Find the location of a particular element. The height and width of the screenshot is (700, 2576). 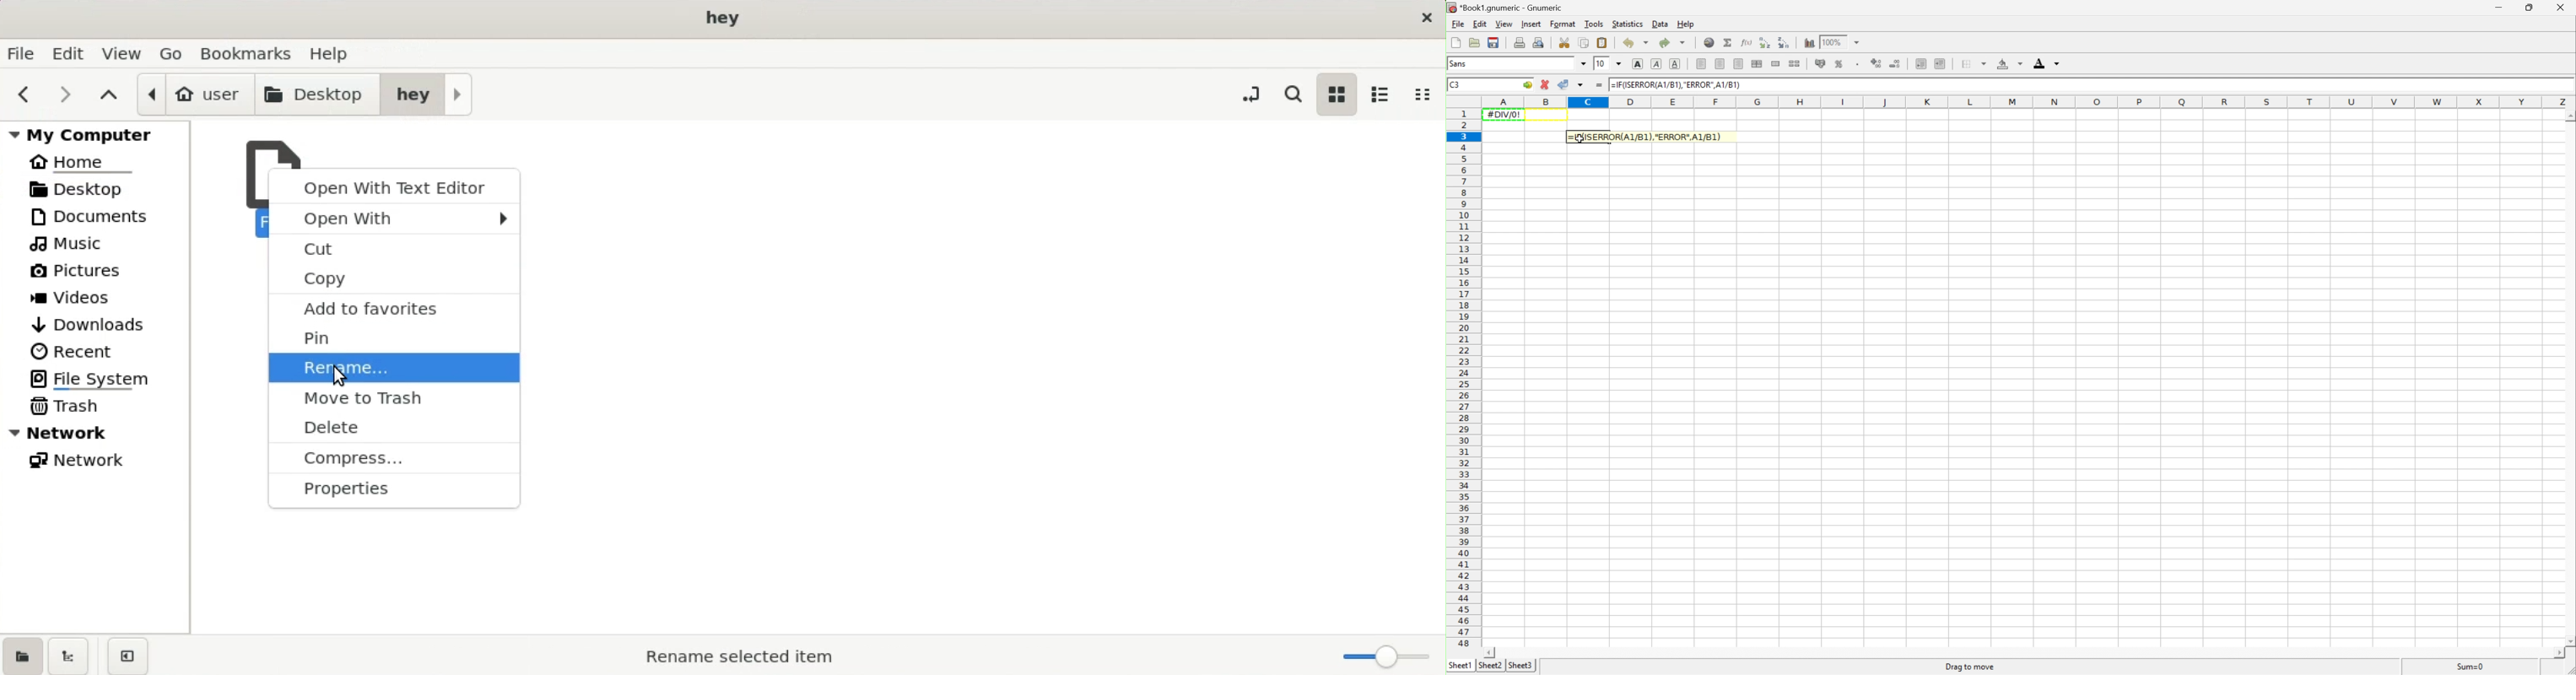

center horizontally is located at coordinates (1721, 64).